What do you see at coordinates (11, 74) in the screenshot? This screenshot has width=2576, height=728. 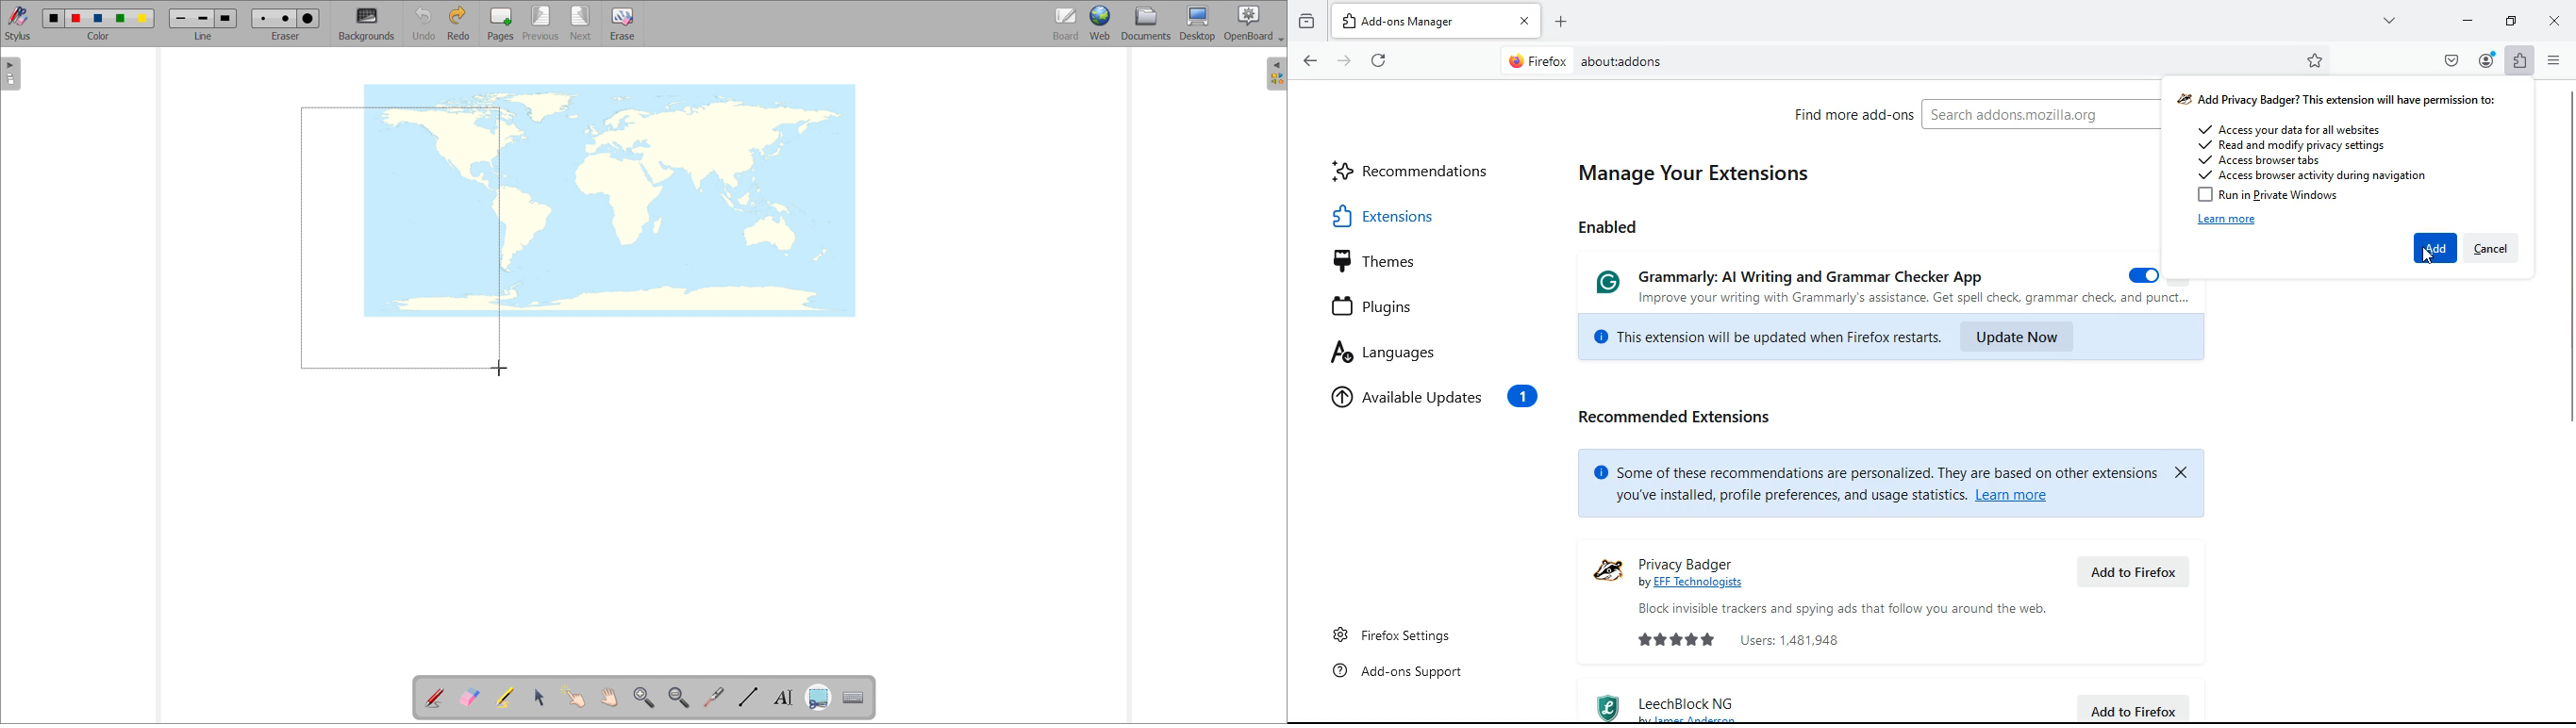 I see `open pages view` at bounding box center [11, 74].